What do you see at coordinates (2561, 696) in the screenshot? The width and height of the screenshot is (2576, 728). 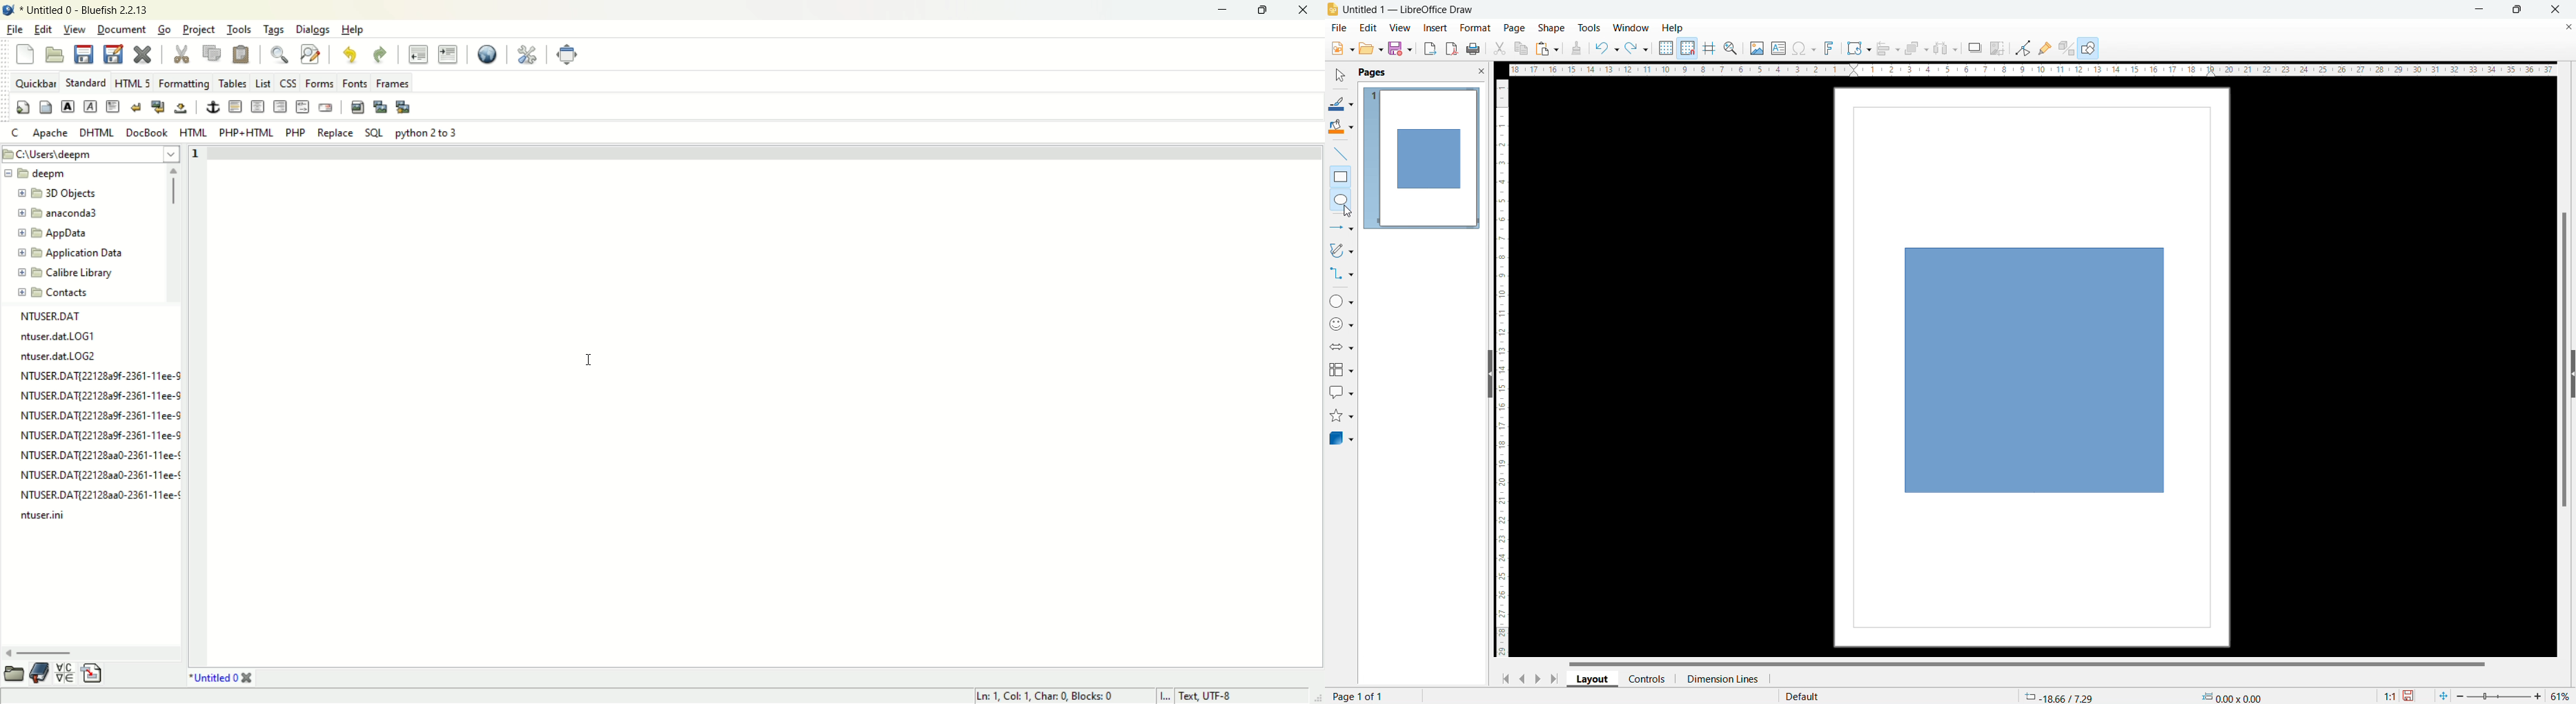 I see `current zoom level` at bounding box center [2561, 696].